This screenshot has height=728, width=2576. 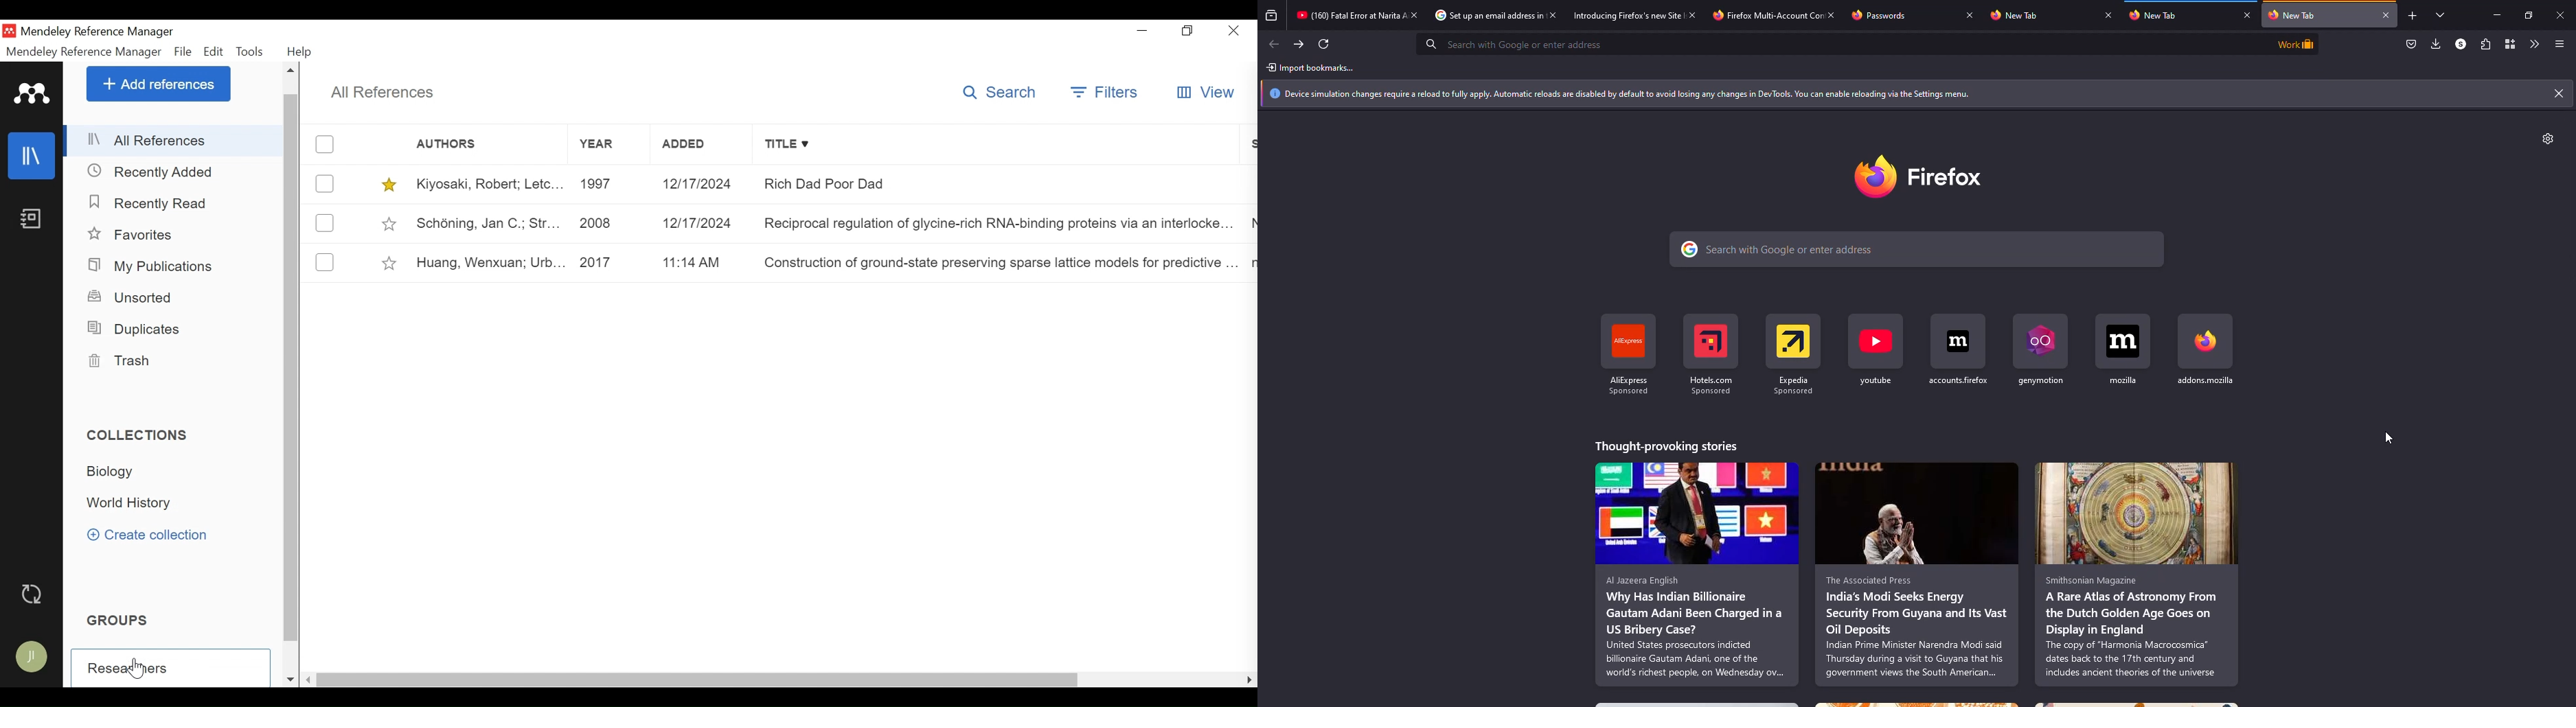 What do you see at coordinates (121, 619) in the screenshot?
I see `Groups` at bounding box center [121, 619].